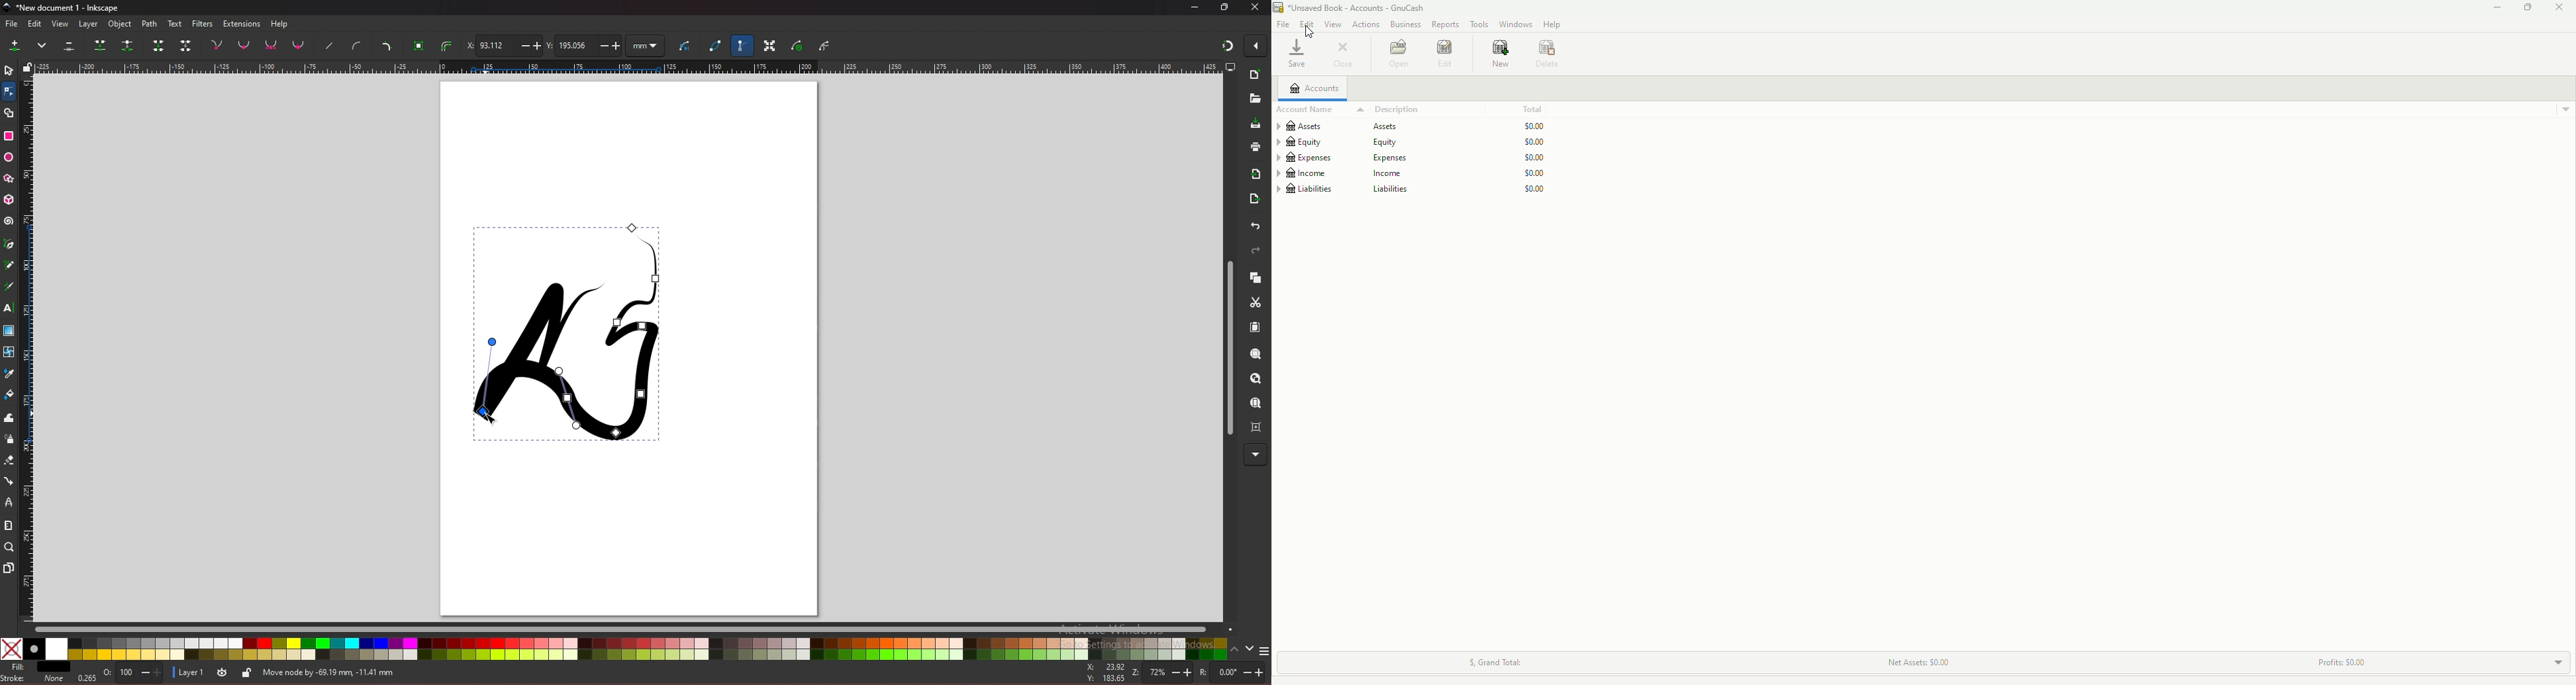 This screenshot has height=700, width=2576. What do you see at coordinates (85, 676) in the screenshot?
I see `0.265` at bounding box center [85, 676].